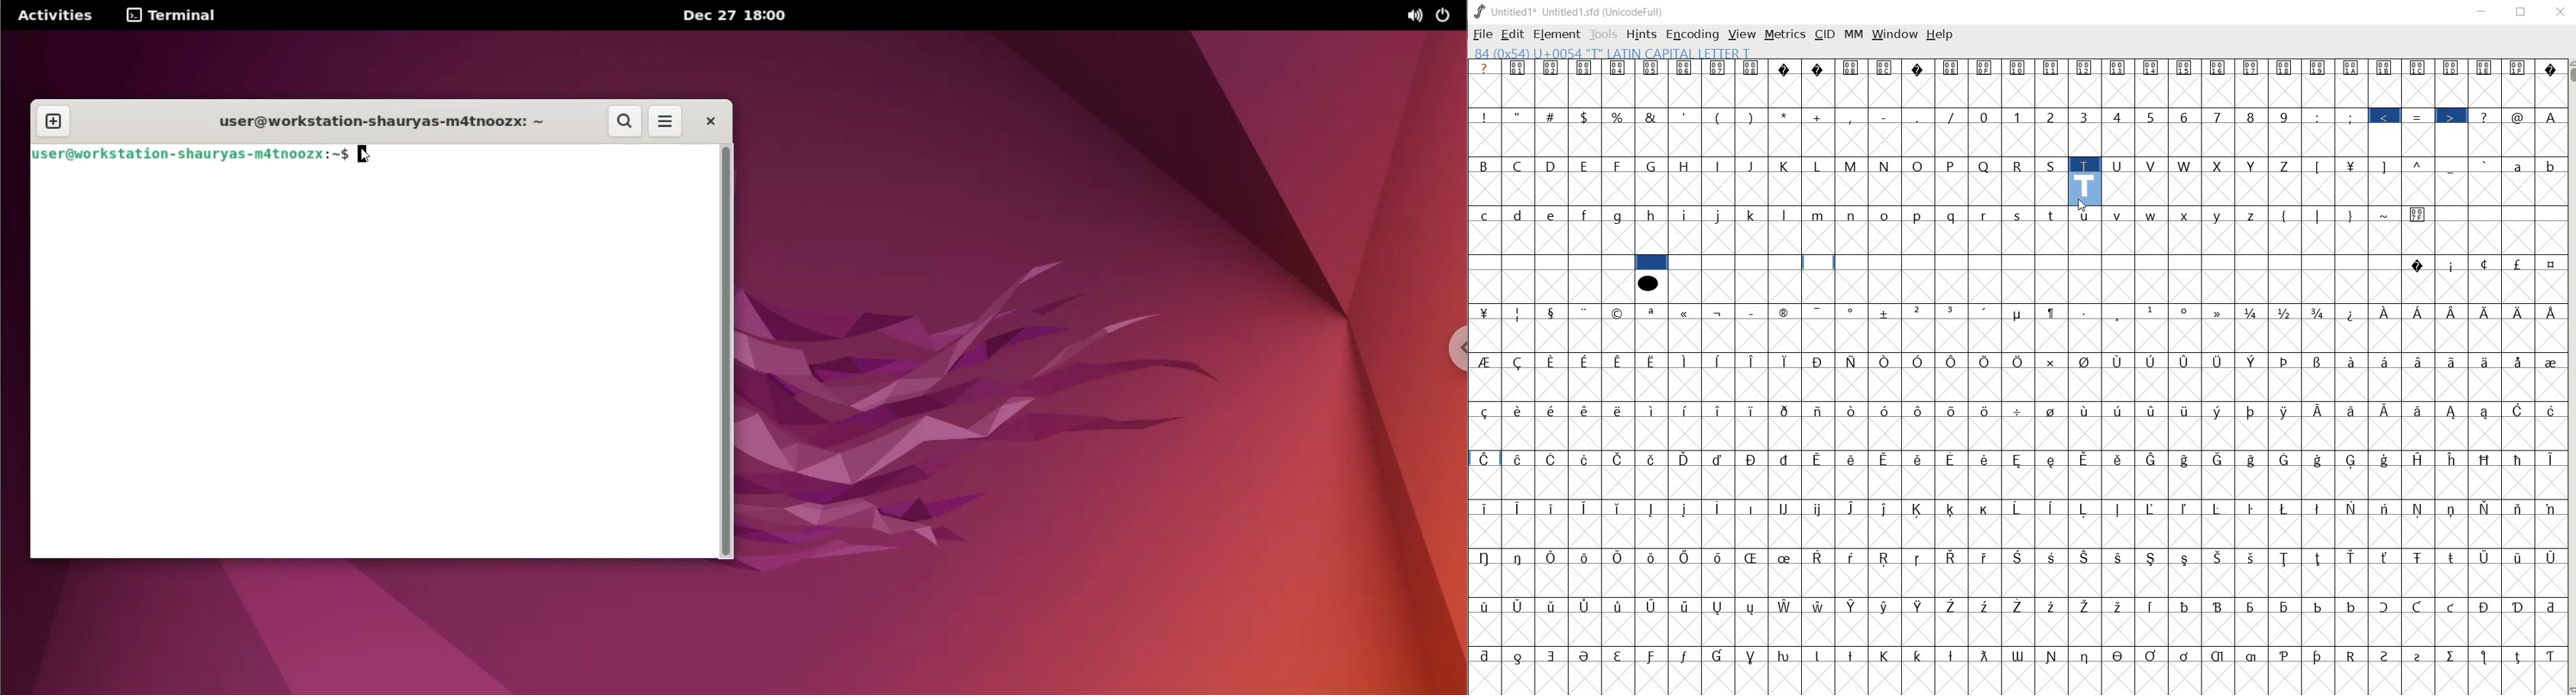  Describe the element at coordinates (2548, 656) in the screenshot. I see `Symbol` at that location.